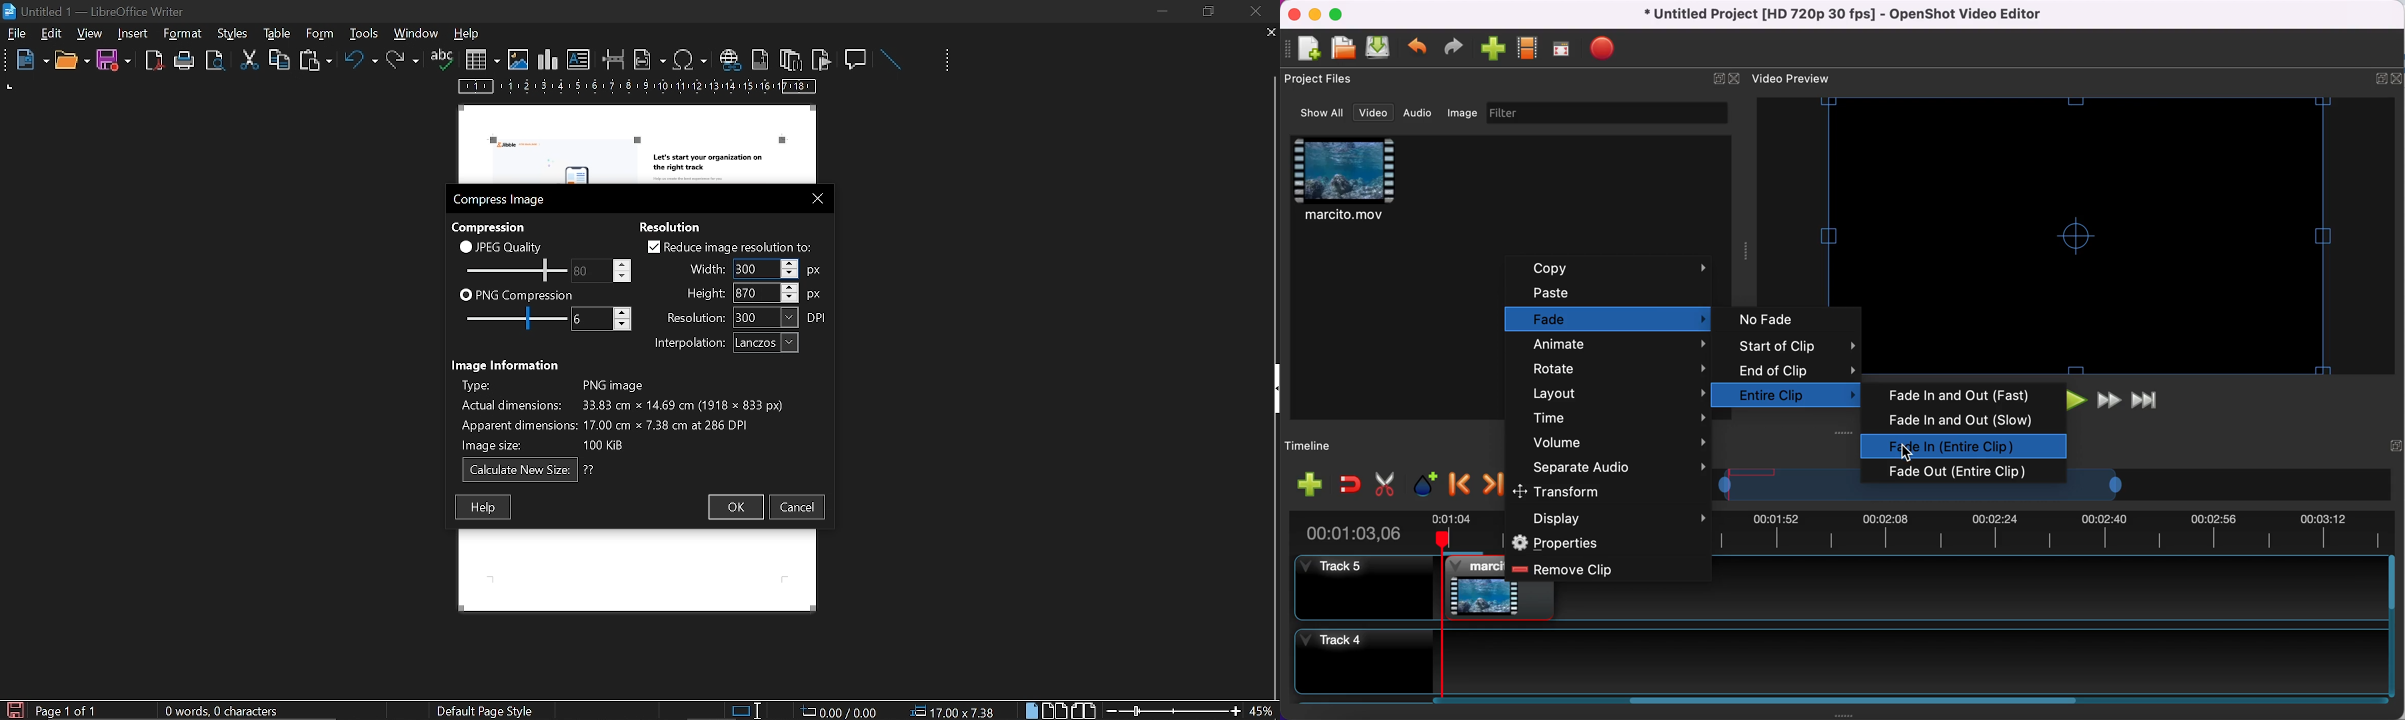 The image size is (2408, 728). I want to click on line, so click(890, 60).